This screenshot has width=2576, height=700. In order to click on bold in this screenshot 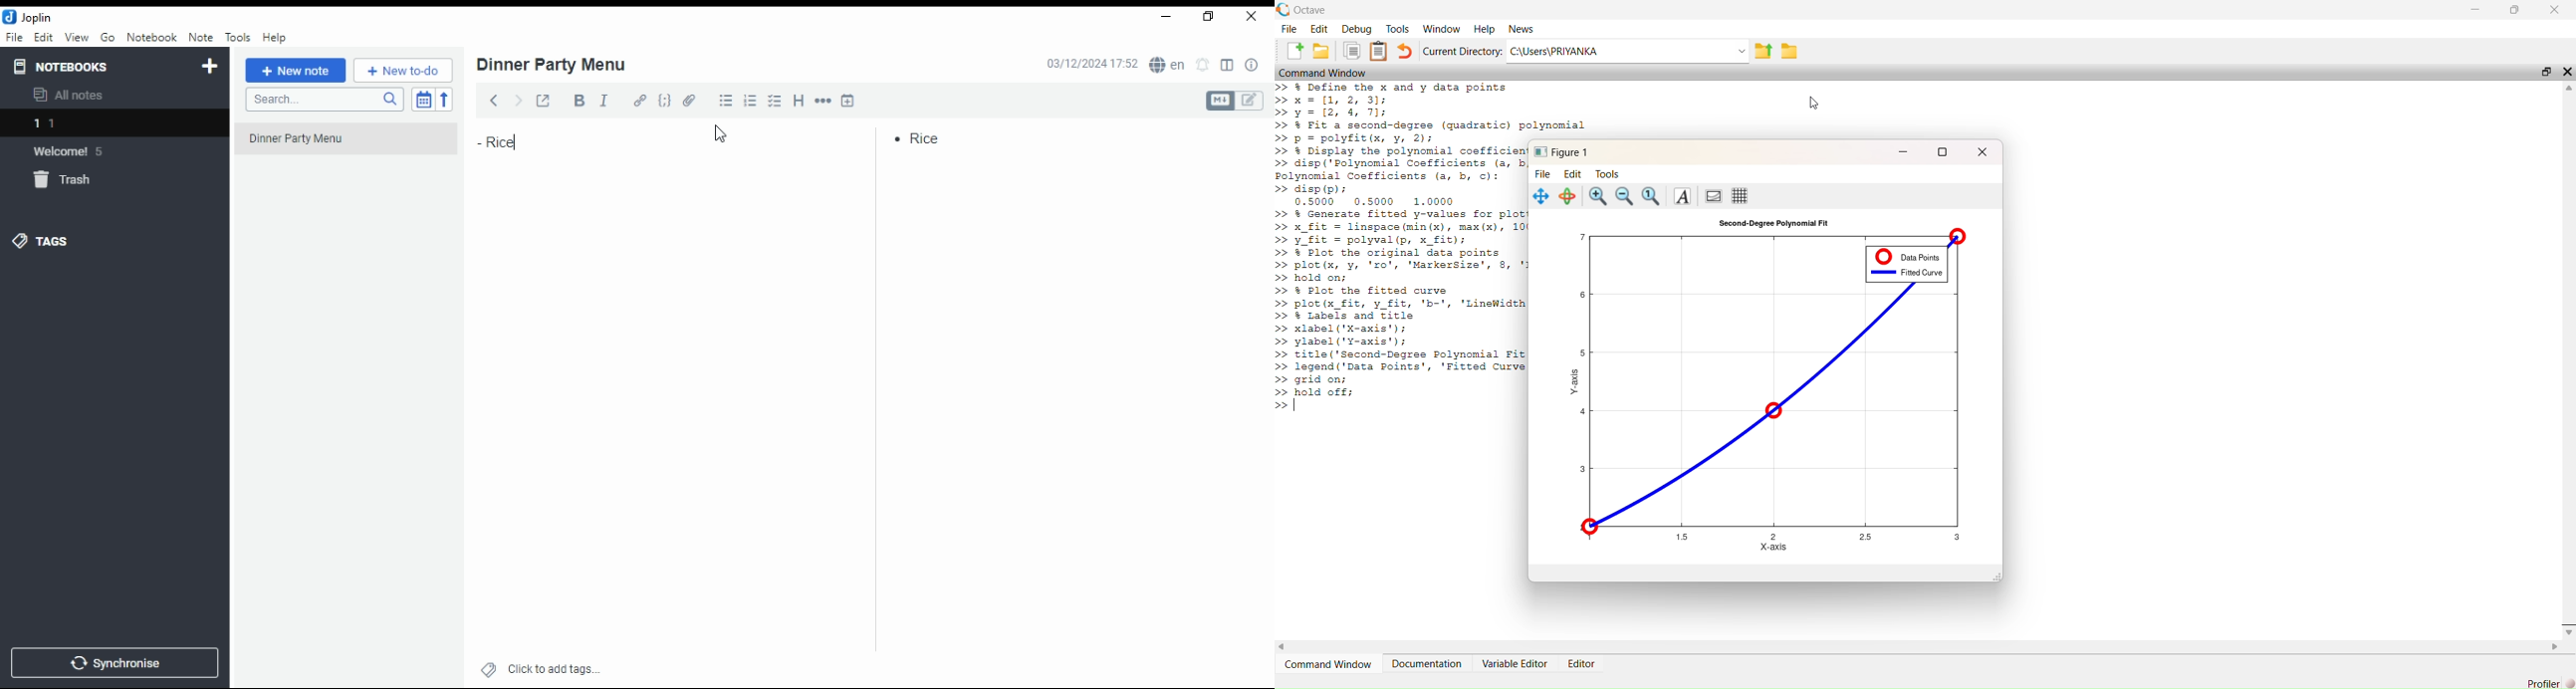, I will do `click(576, 101)`.